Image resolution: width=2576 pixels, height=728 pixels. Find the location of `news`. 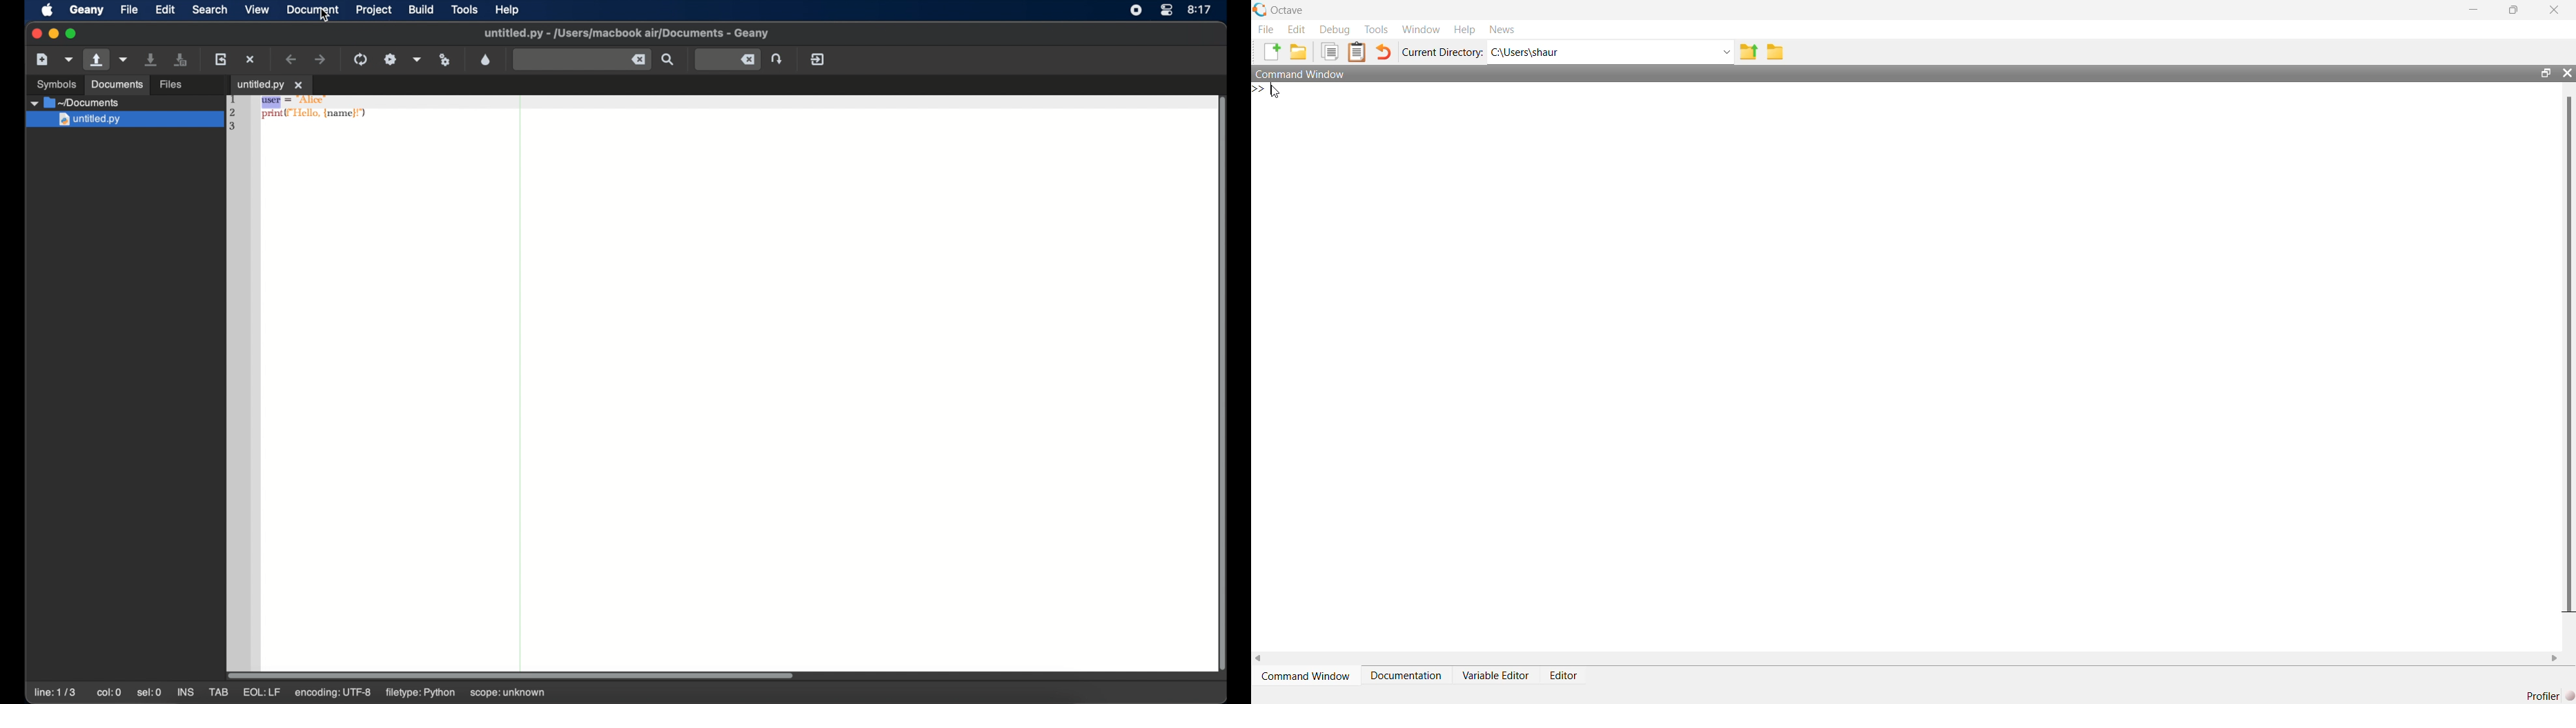

news is located at coordinates (1502, 29).